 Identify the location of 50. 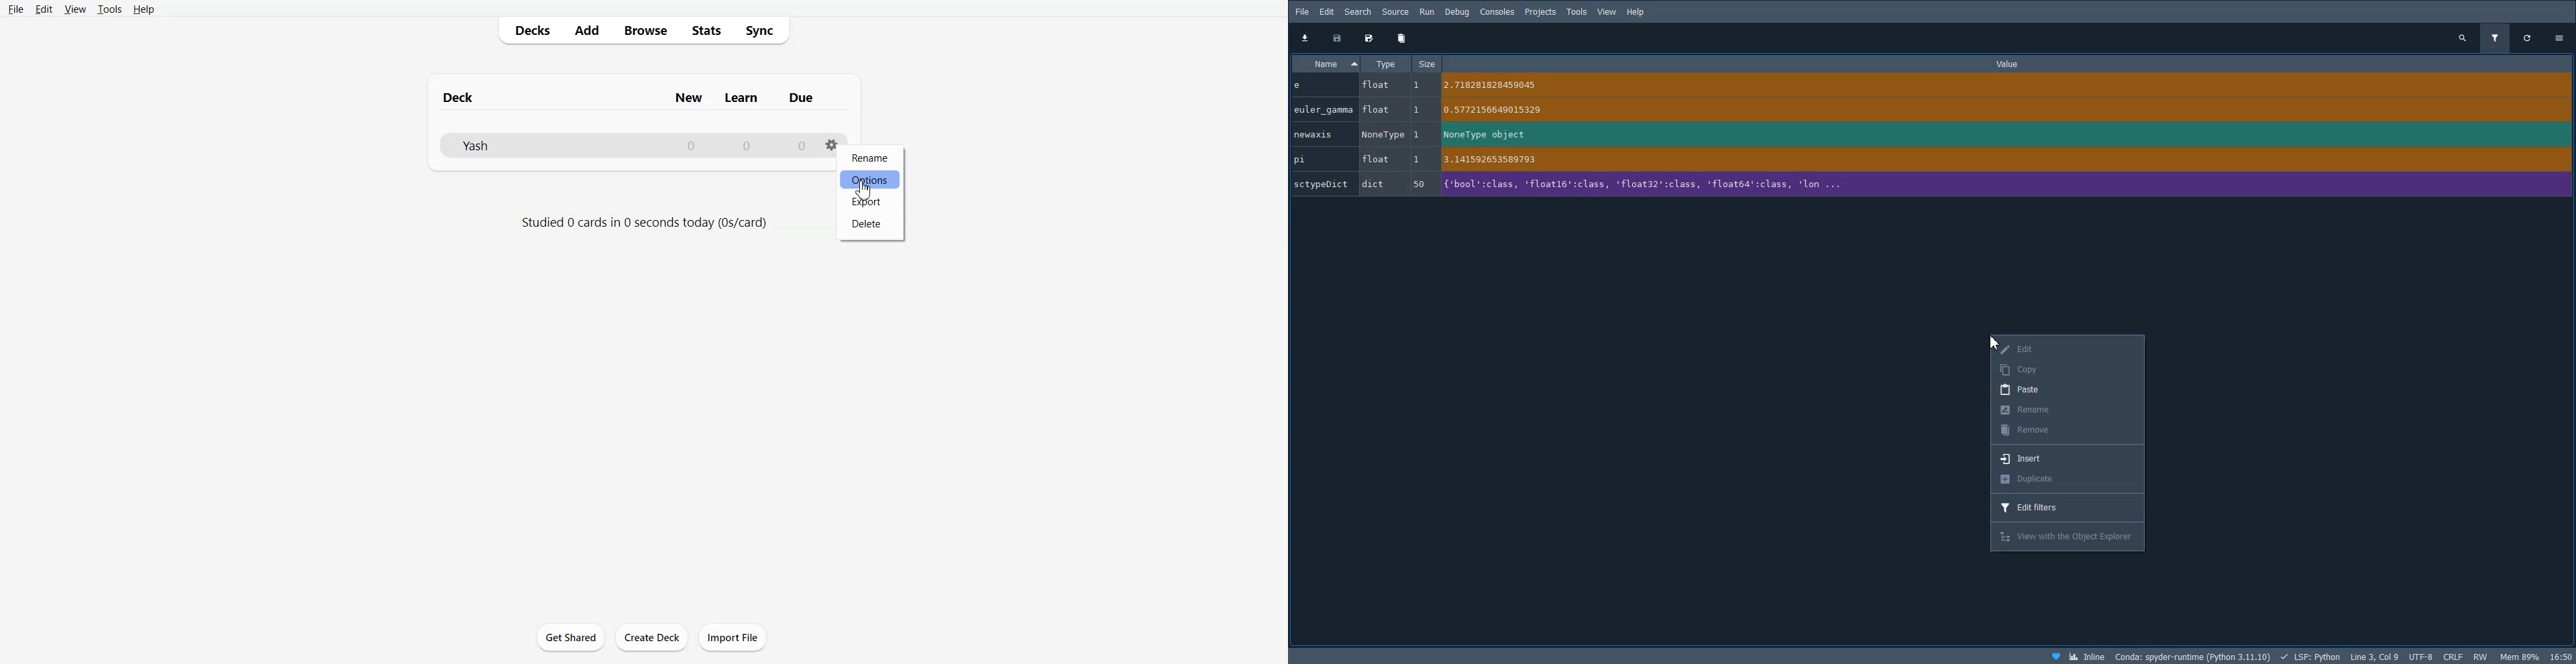
(1417, 184).